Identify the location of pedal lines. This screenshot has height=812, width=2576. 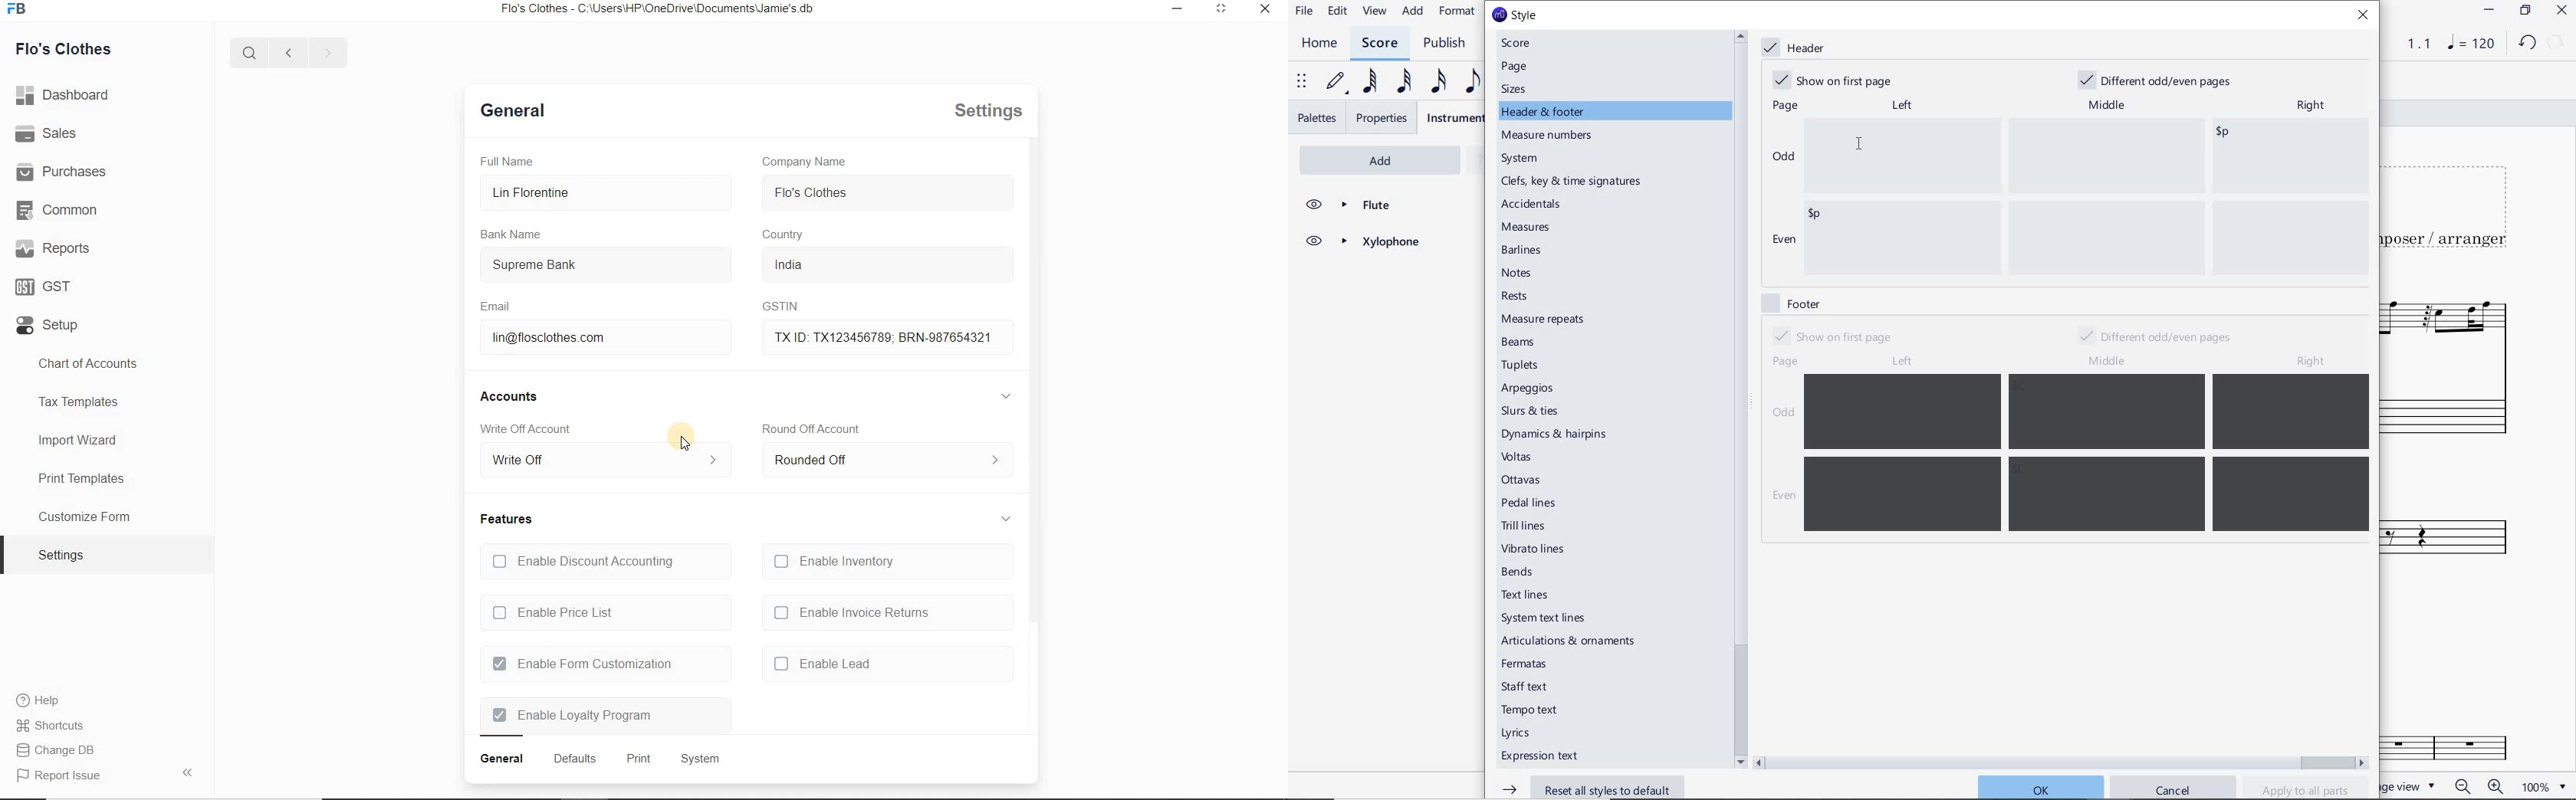
(1530, 502).